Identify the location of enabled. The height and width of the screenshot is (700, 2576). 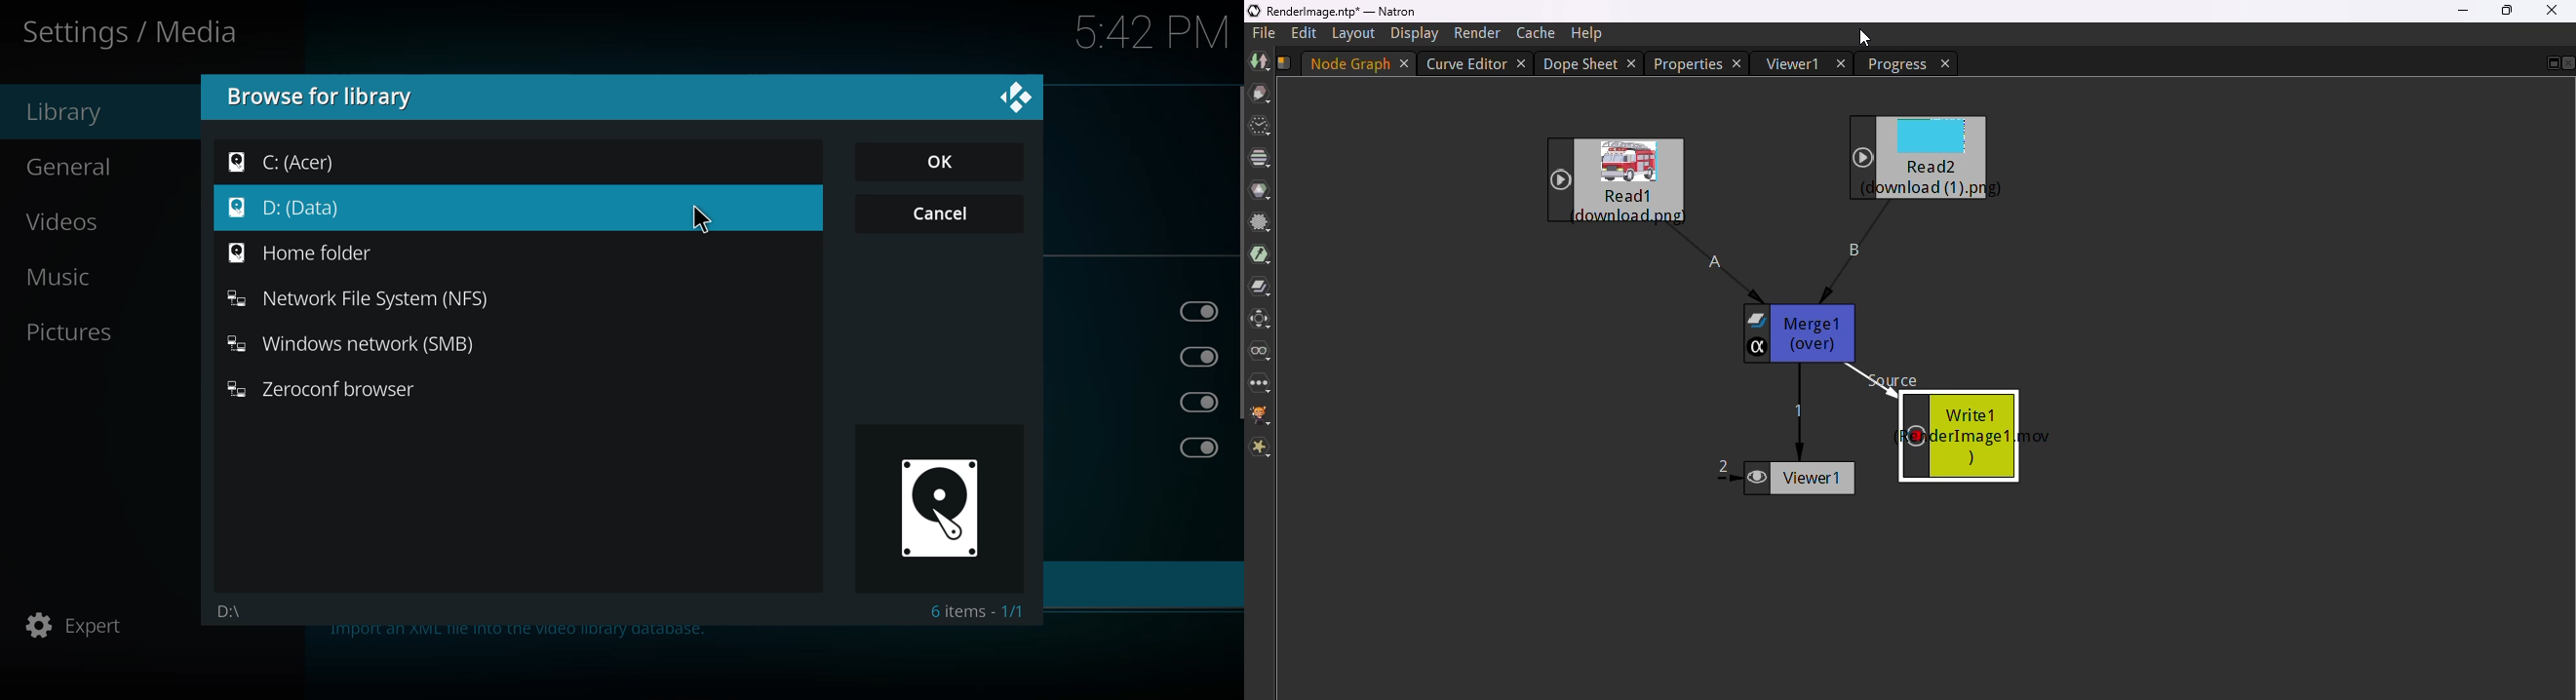
(1200, 314).